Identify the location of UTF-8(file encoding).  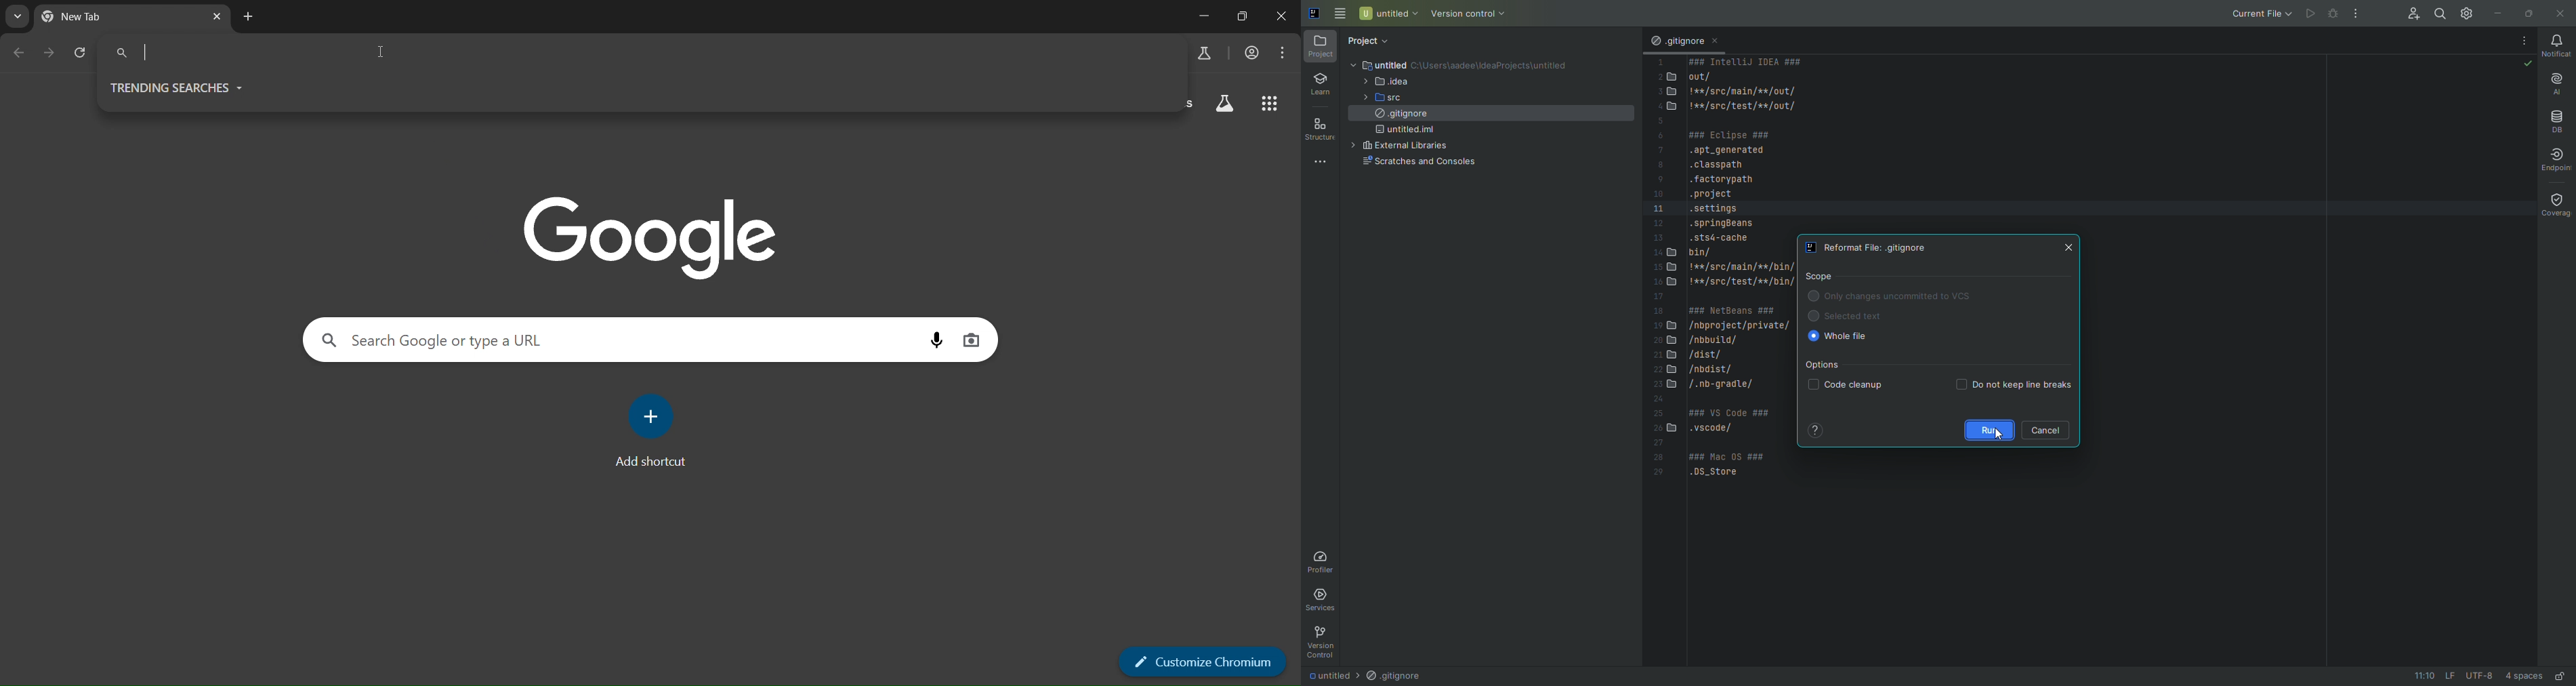
(2480, 676).